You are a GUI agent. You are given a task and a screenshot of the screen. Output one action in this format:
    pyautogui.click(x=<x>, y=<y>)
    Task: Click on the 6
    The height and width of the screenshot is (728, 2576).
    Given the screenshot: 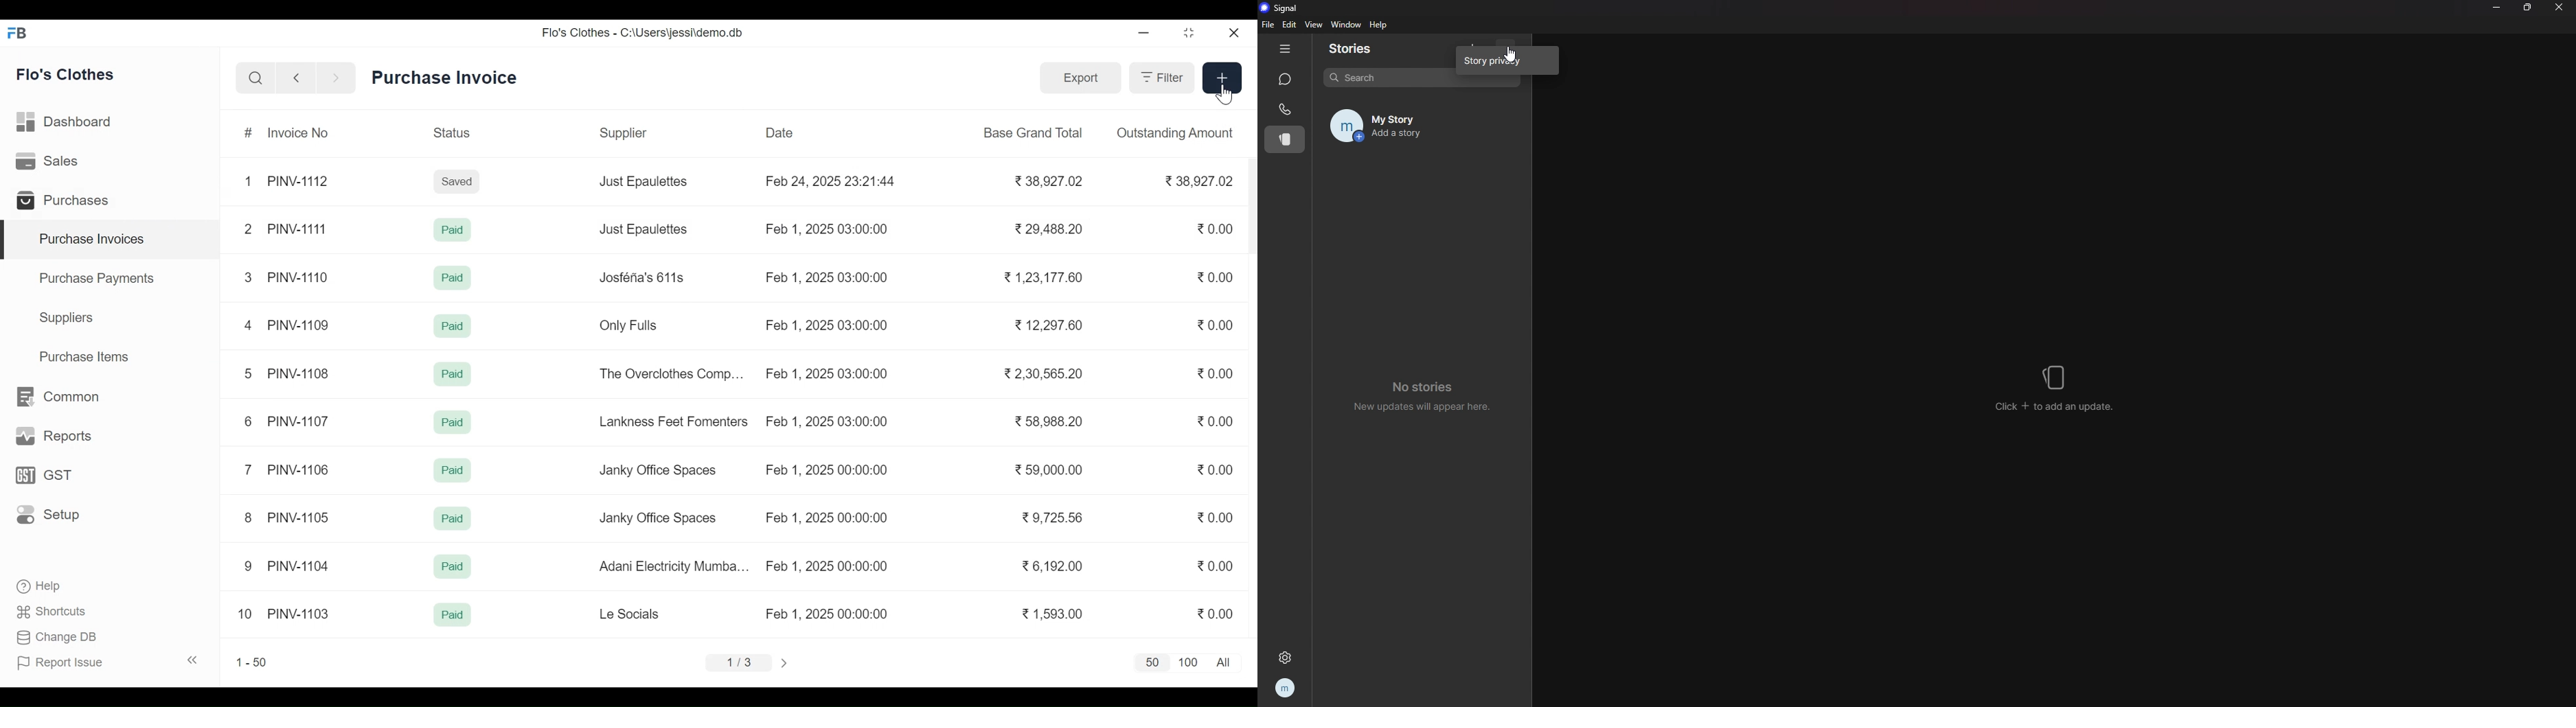 What is the action you would take?
    pyautogui.click(x=248, y=420)
    